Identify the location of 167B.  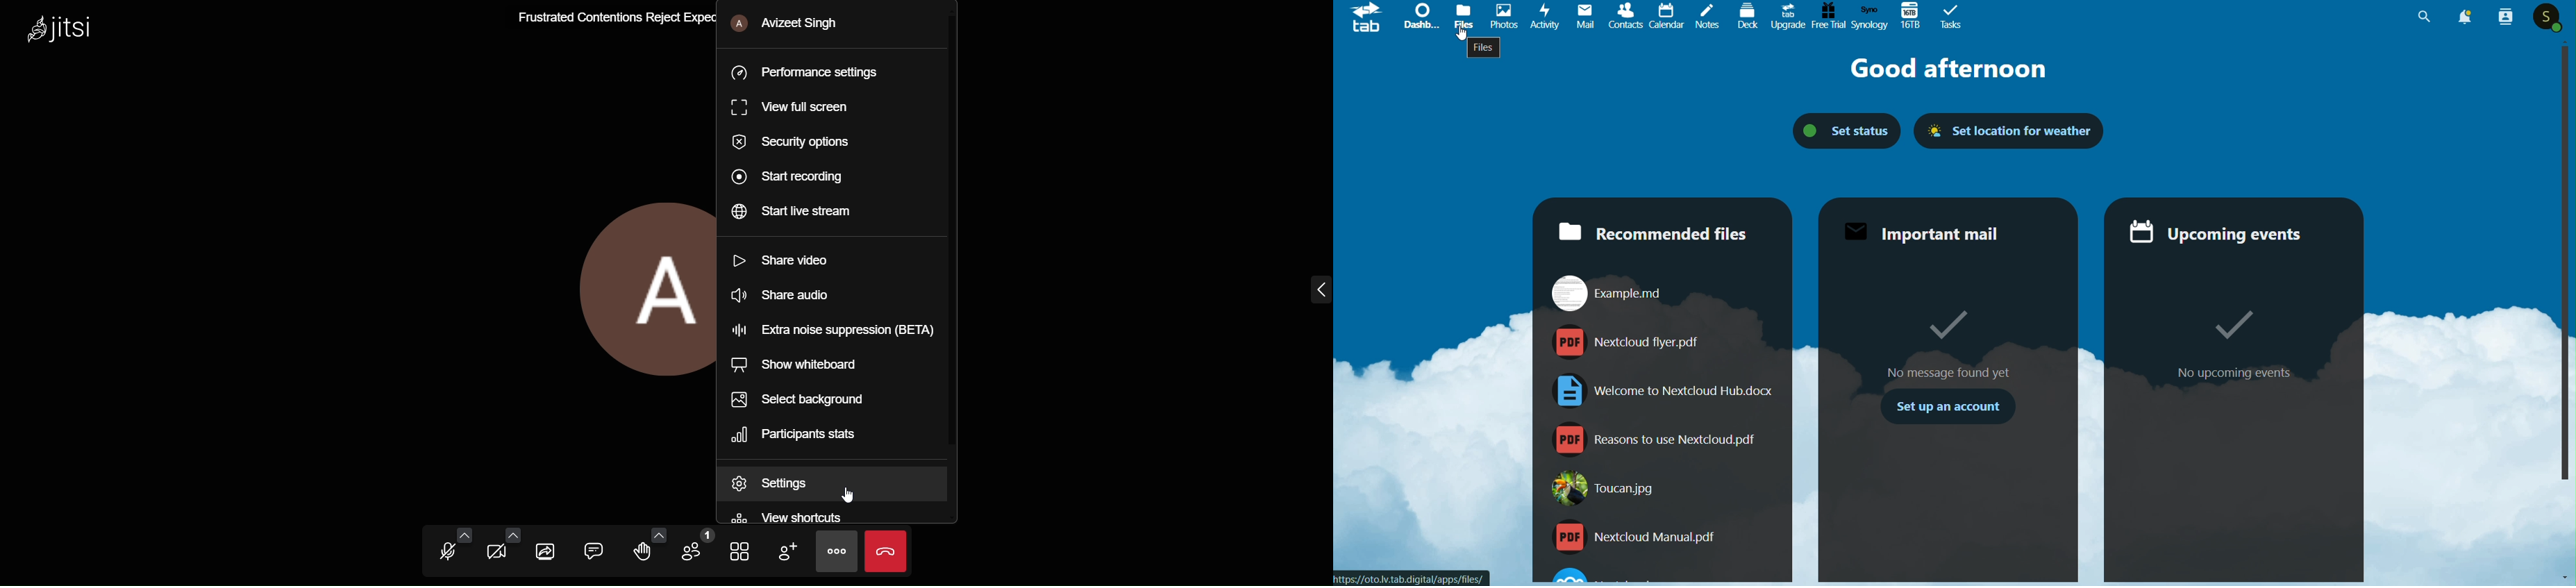
(1909, 16).